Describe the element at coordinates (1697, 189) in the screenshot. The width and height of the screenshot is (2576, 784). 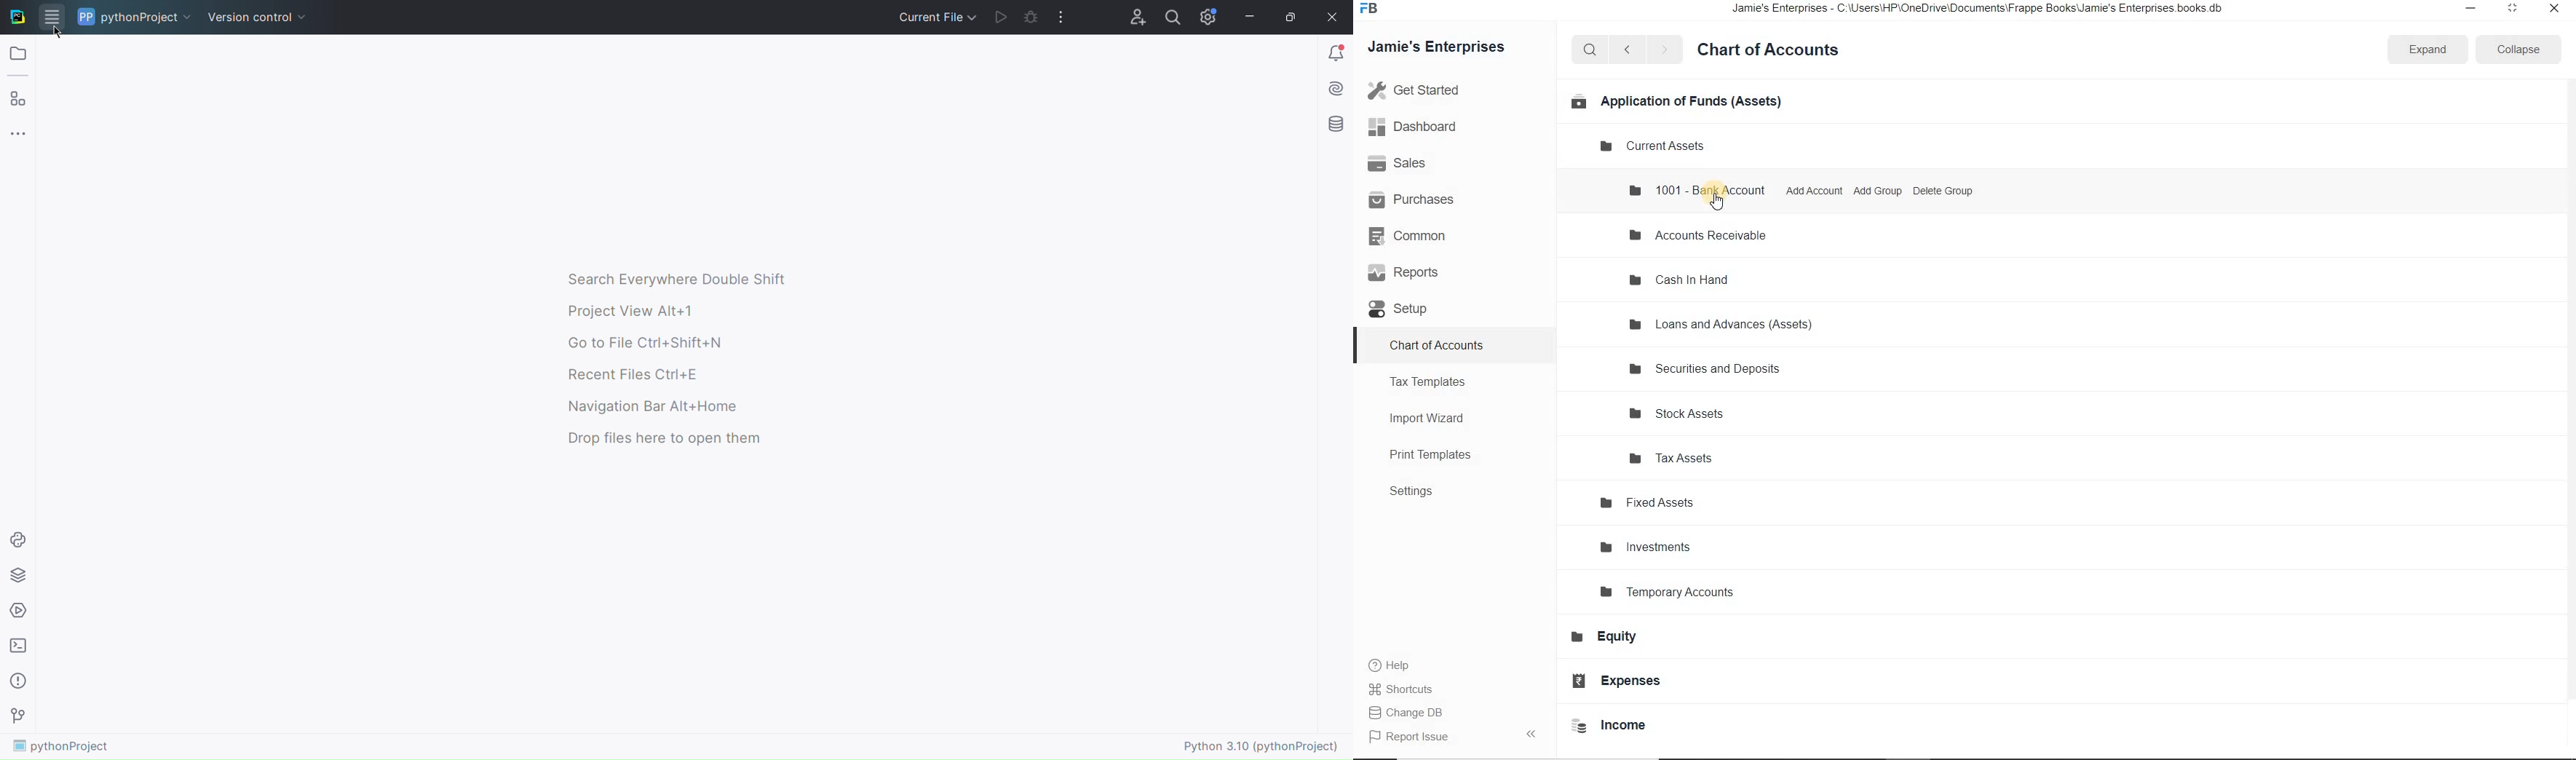
I see `1001 - Bank Account` at that location.